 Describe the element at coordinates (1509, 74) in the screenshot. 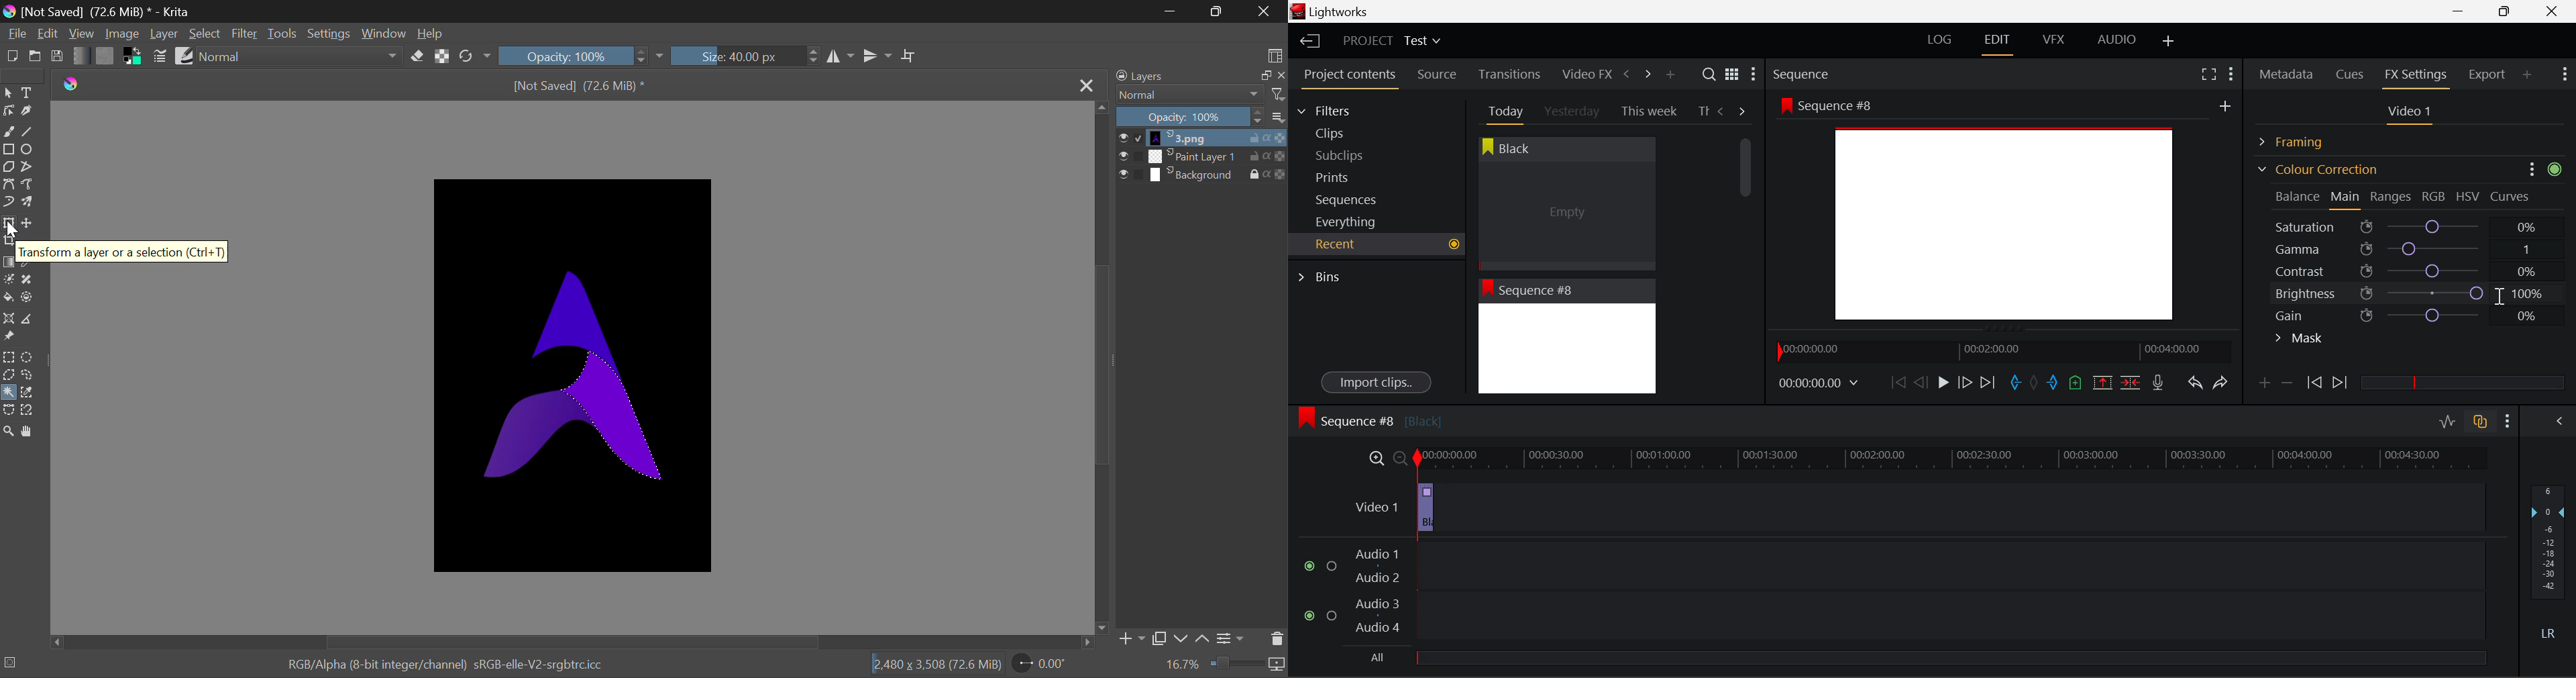

I see `Transitions` at that location.